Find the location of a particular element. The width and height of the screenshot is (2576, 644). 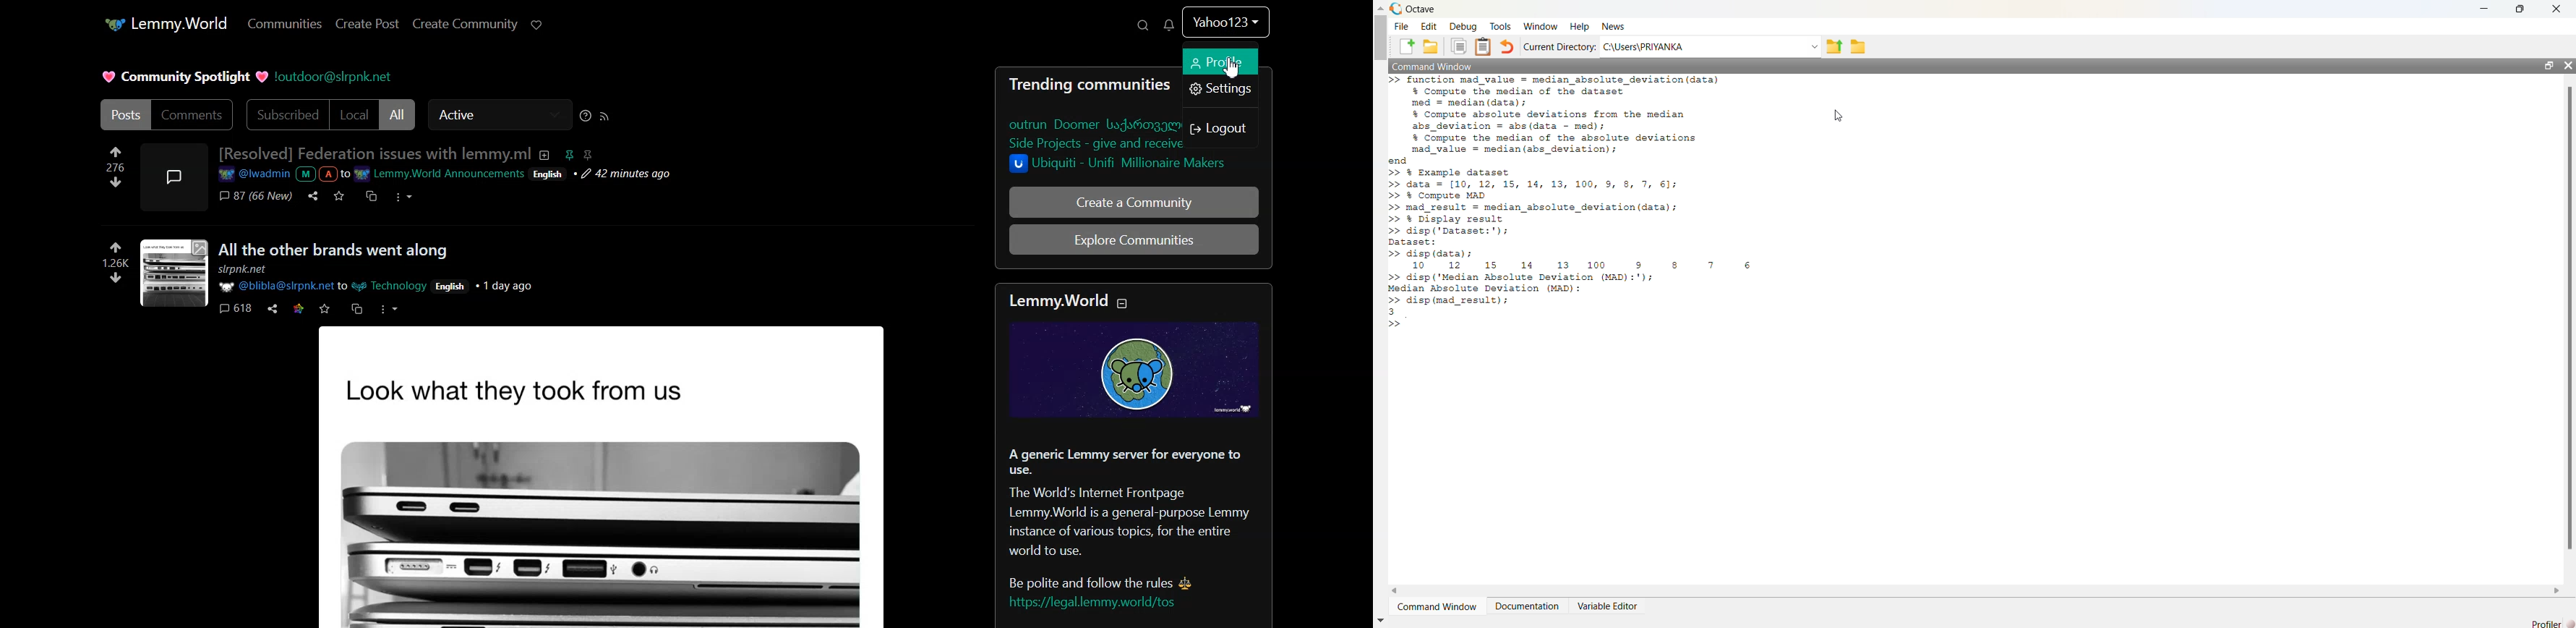

thumbnail is located at coordinates (174, 273).